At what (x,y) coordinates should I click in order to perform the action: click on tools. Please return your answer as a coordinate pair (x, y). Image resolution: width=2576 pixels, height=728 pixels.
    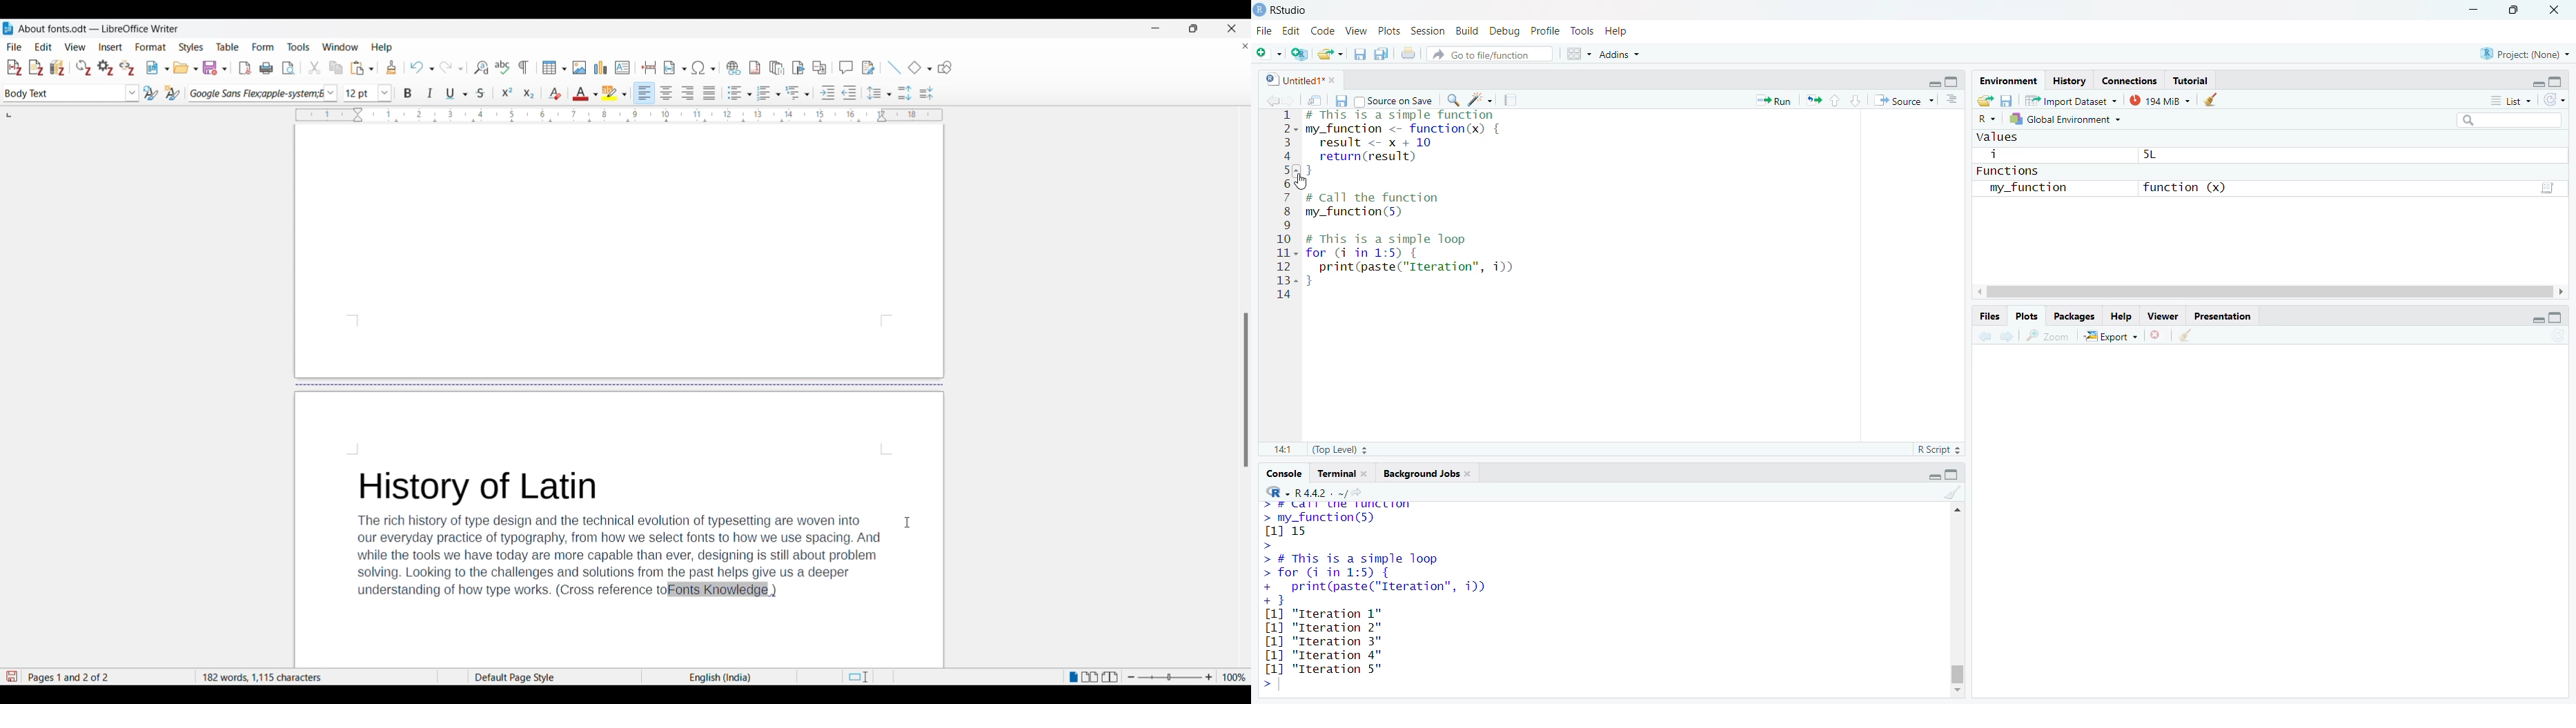
    Looking at the image, I should click on (1584, 30).